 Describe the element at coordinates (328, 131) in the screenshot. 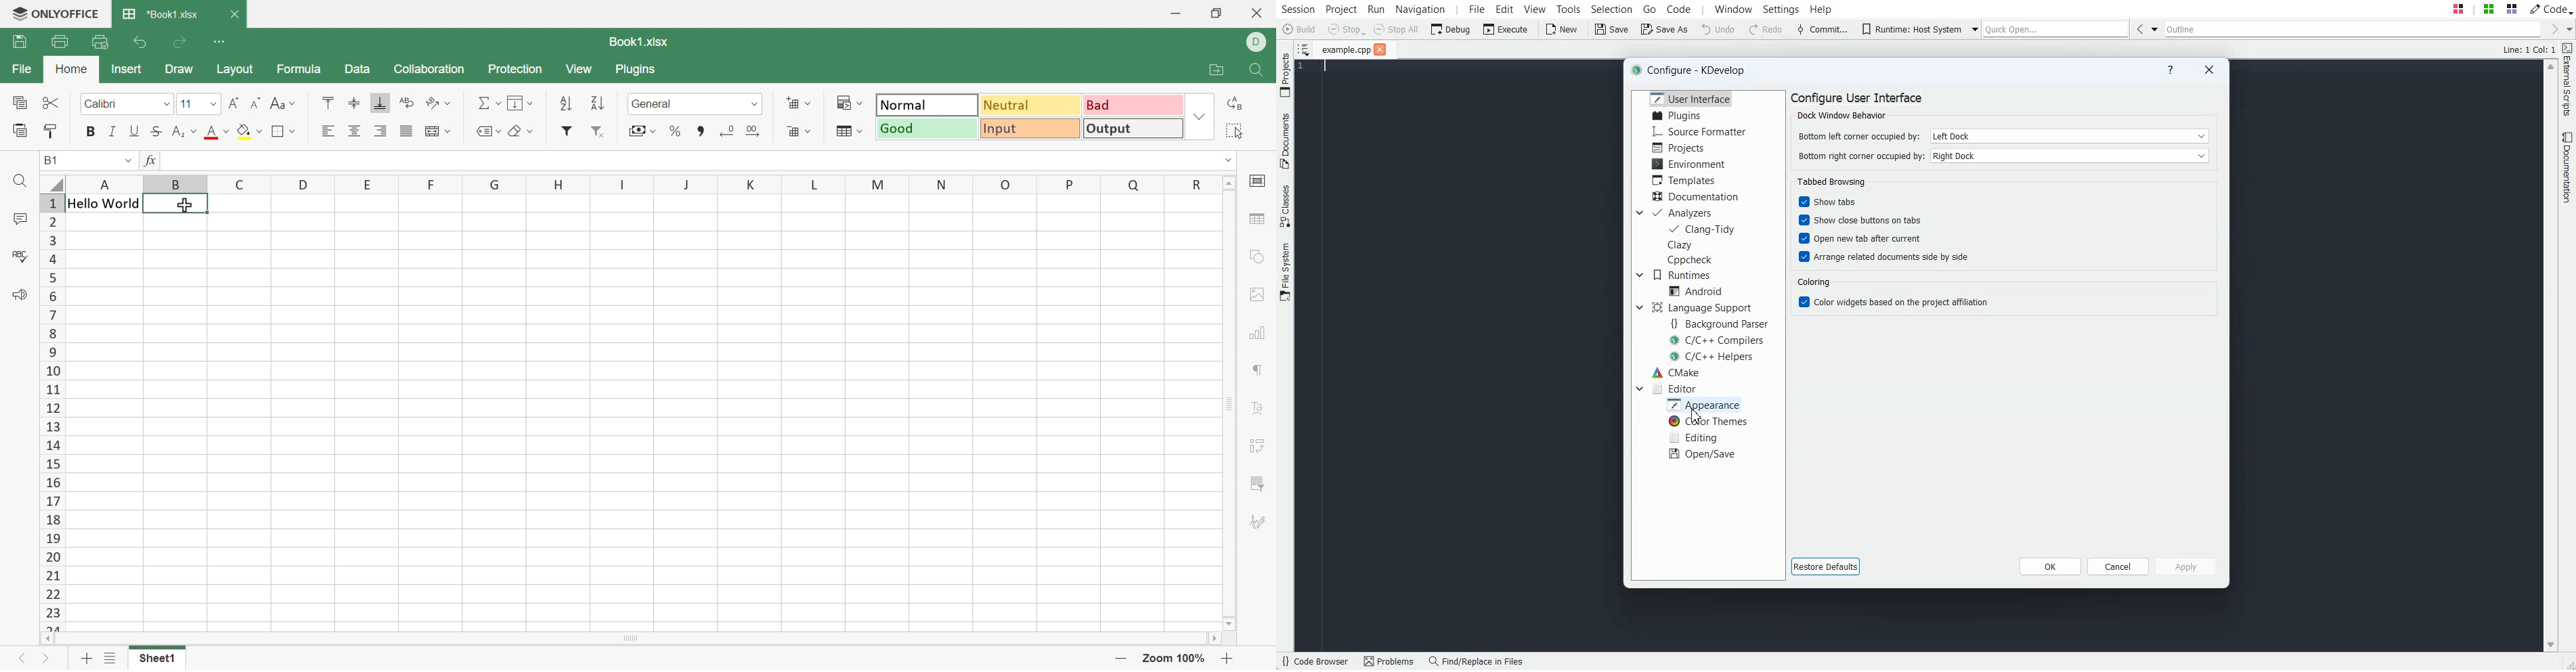

I see `Align left` at that location.